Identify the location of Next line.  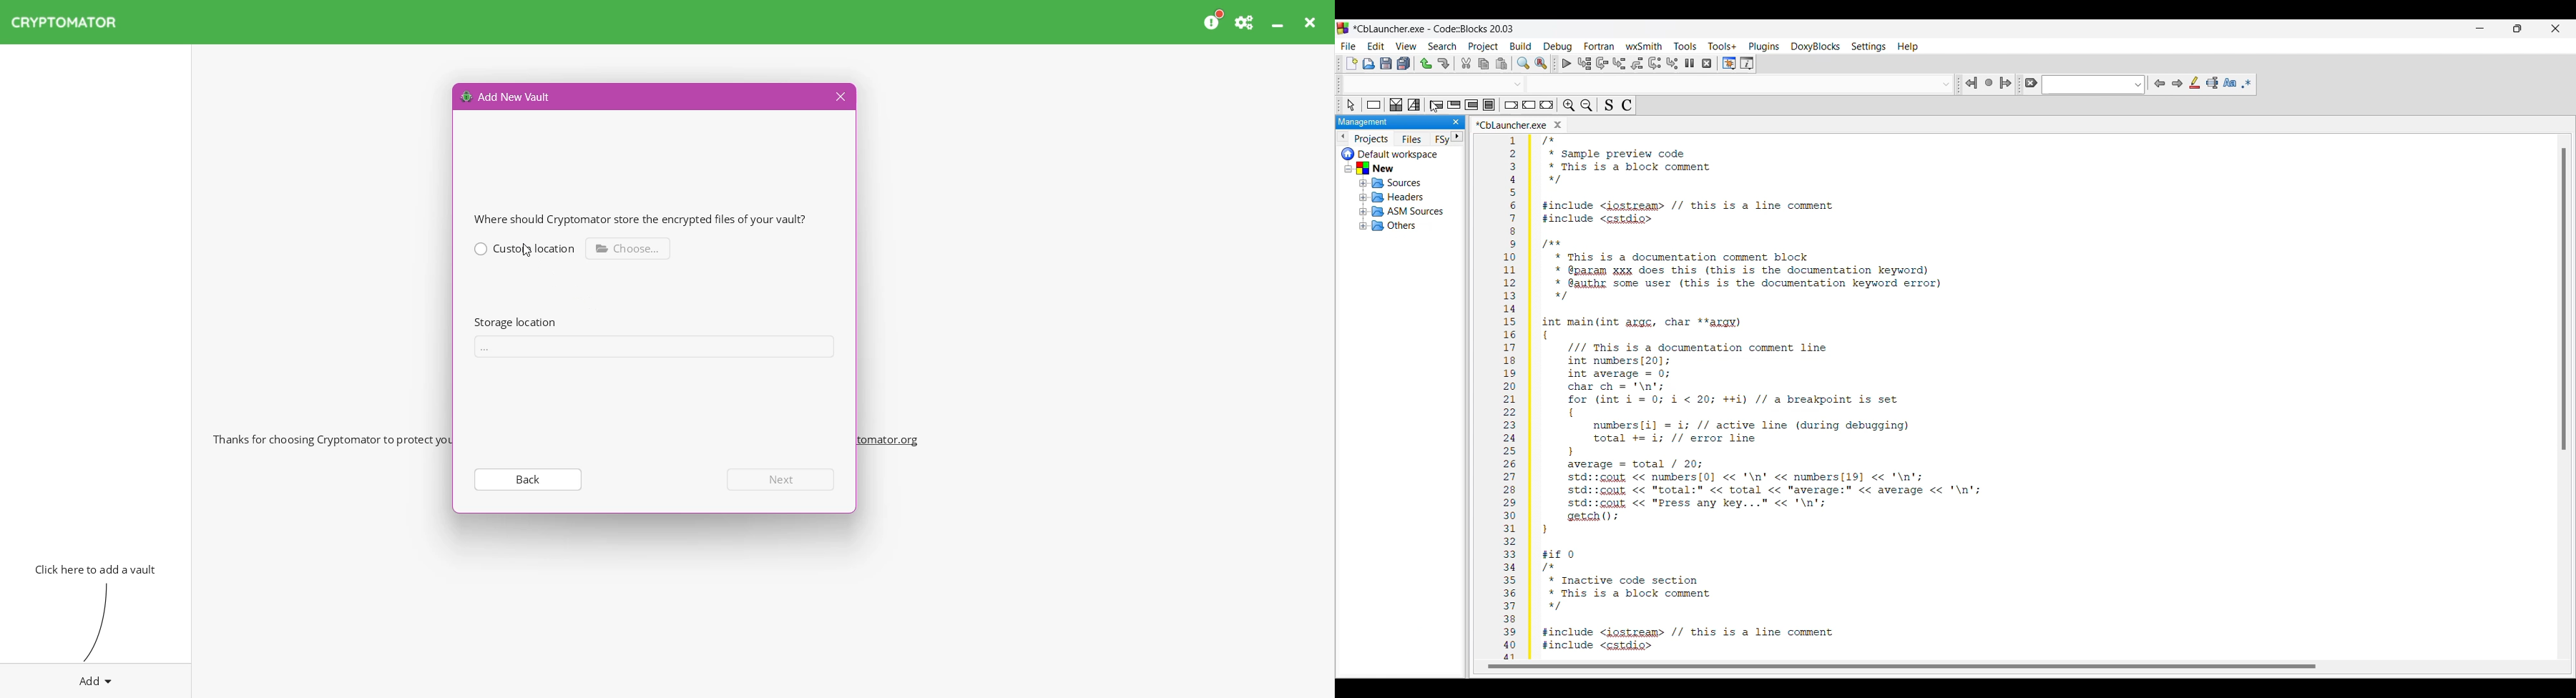
(1602, 63).